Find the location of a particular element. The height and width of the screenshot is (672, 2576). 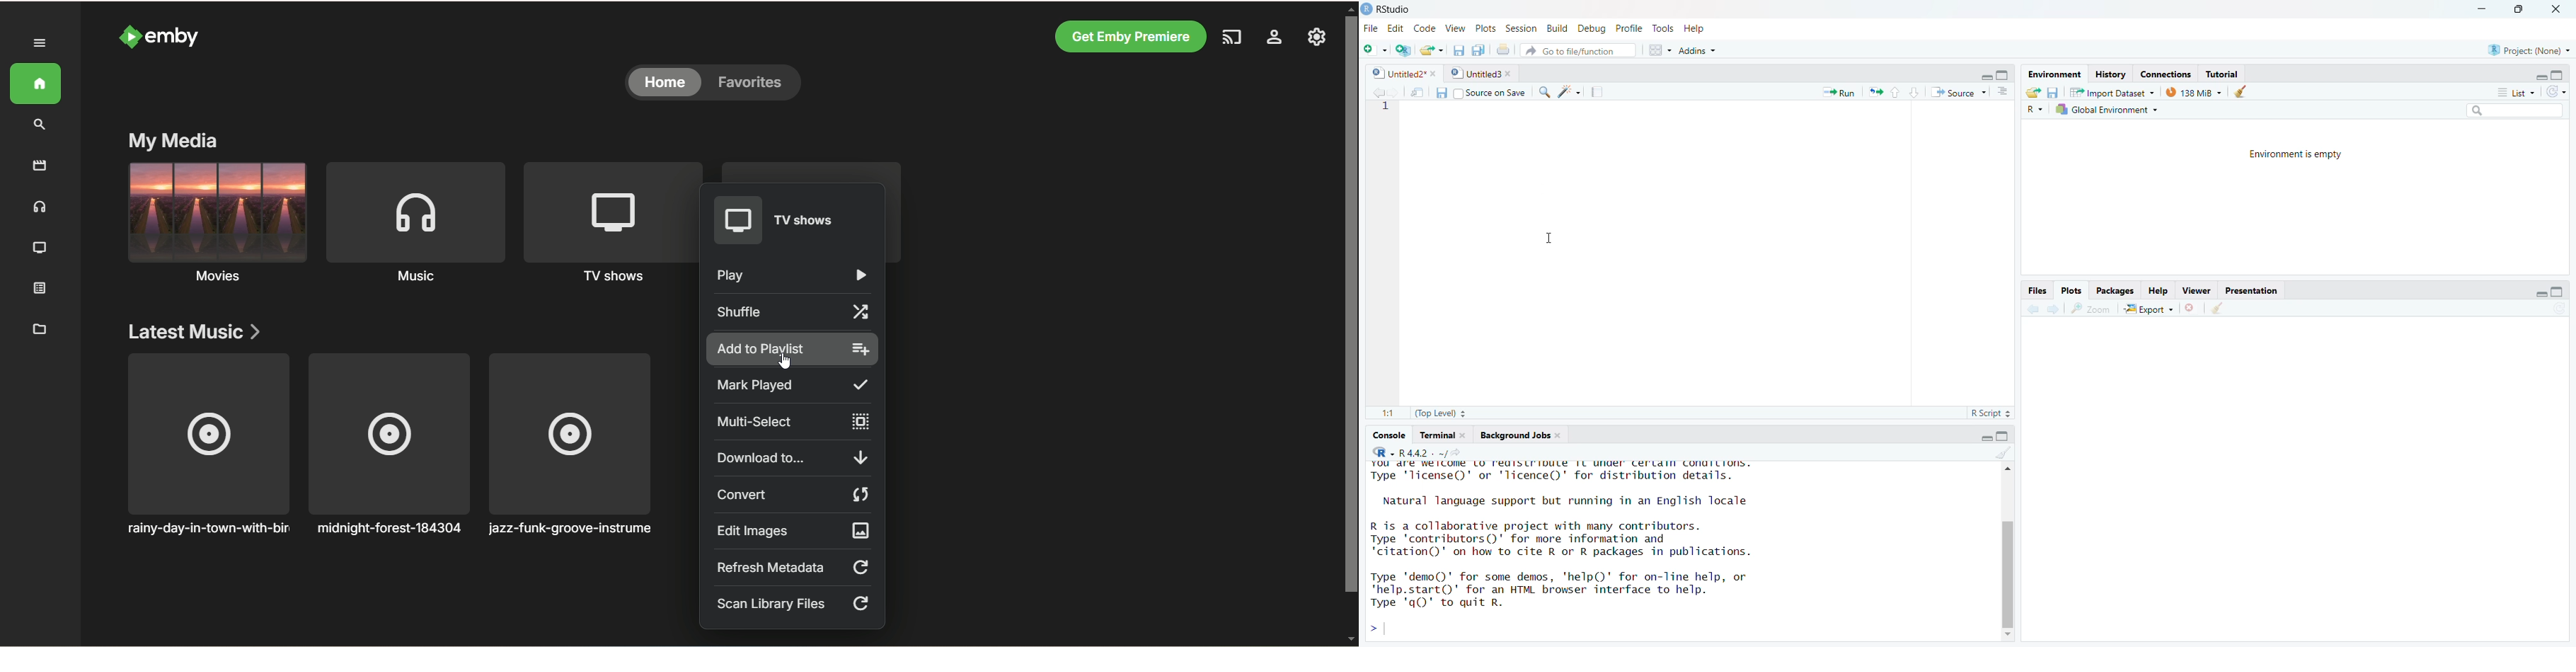

down is located at coordinates (1917, 92).